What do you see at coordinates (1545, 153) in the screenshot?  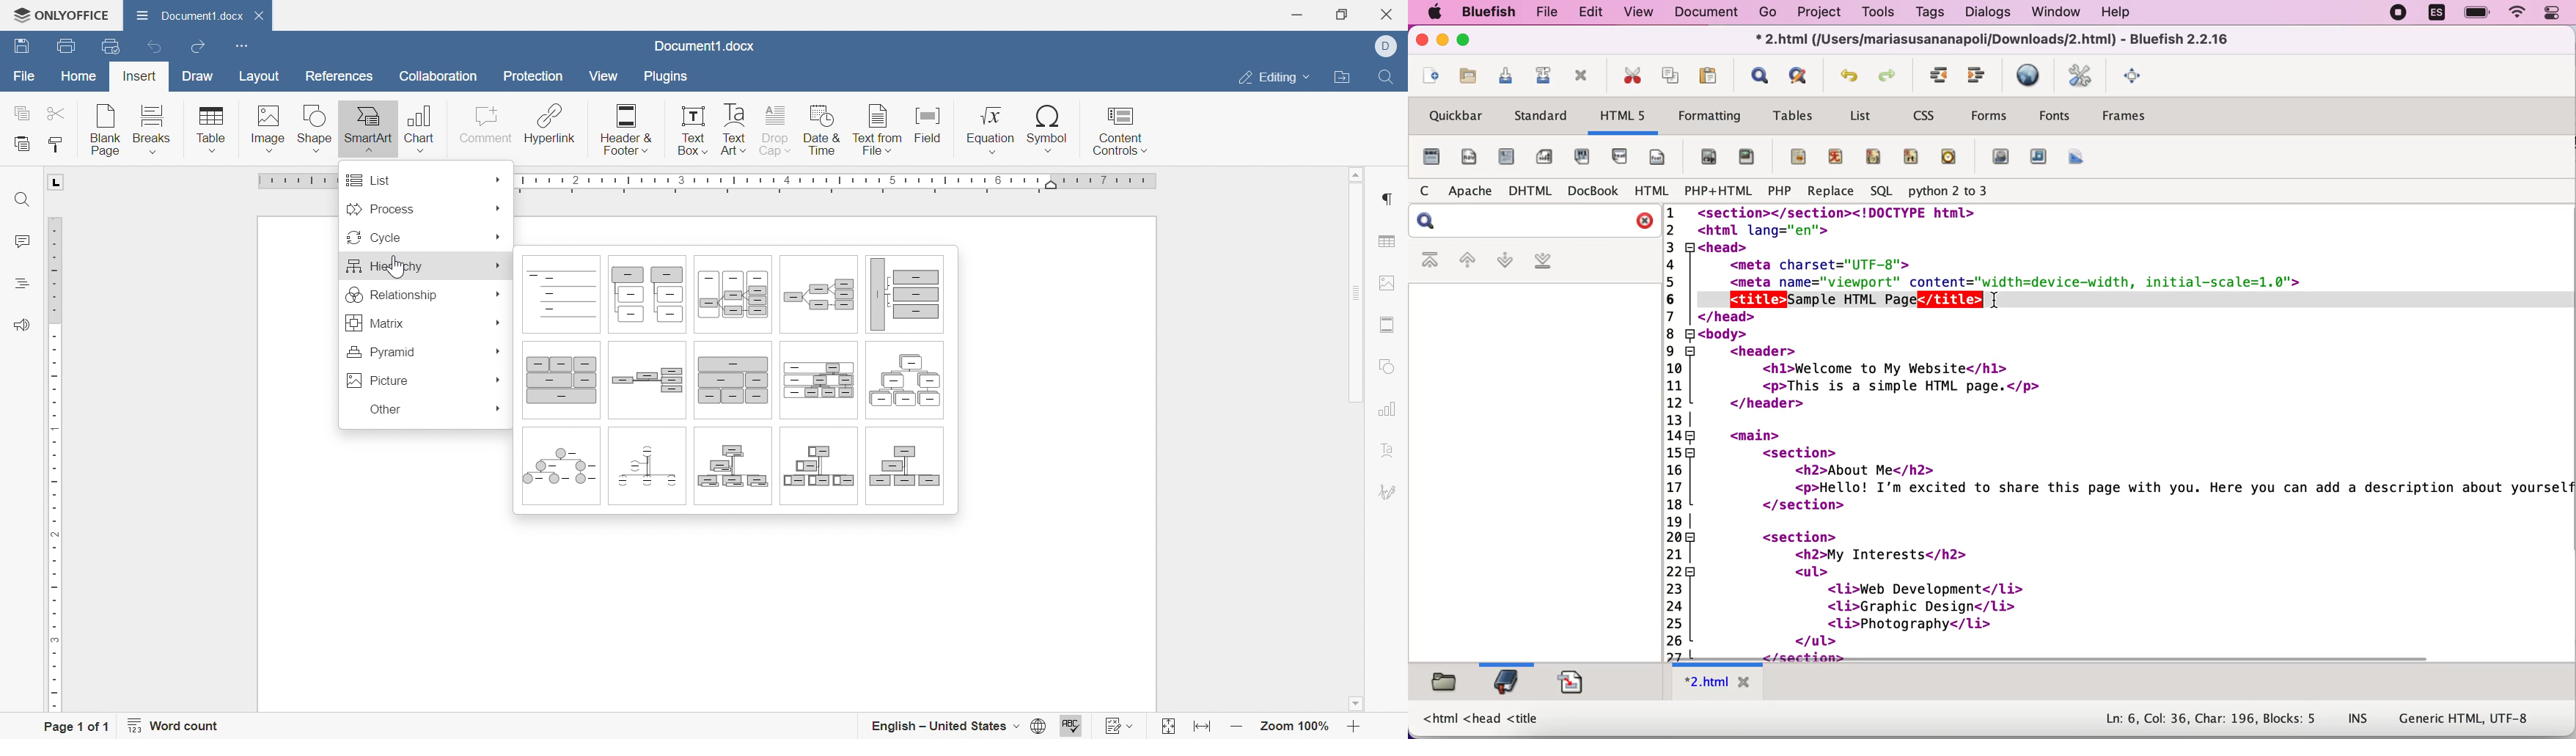 I see `aside` at bounding box center [1545, 153].